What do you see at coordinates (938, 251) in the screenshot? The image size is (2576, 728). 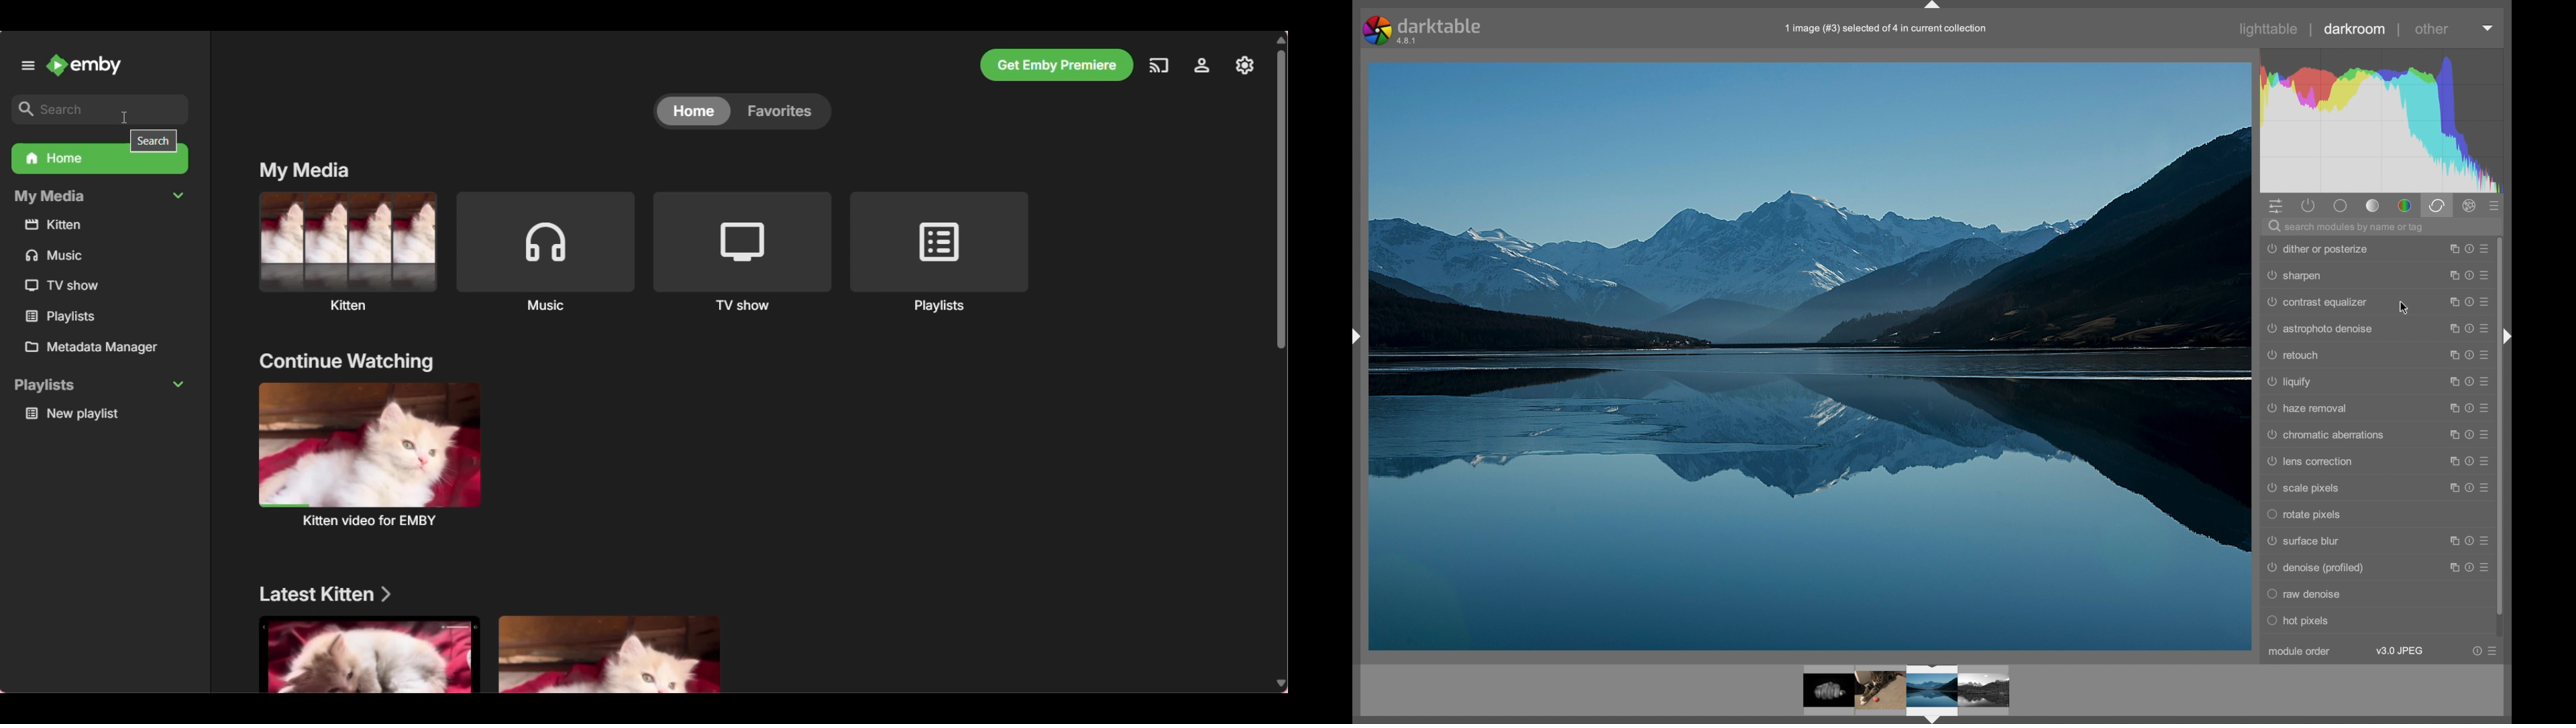 I see `Playlists` at bounding box center [938, 251].